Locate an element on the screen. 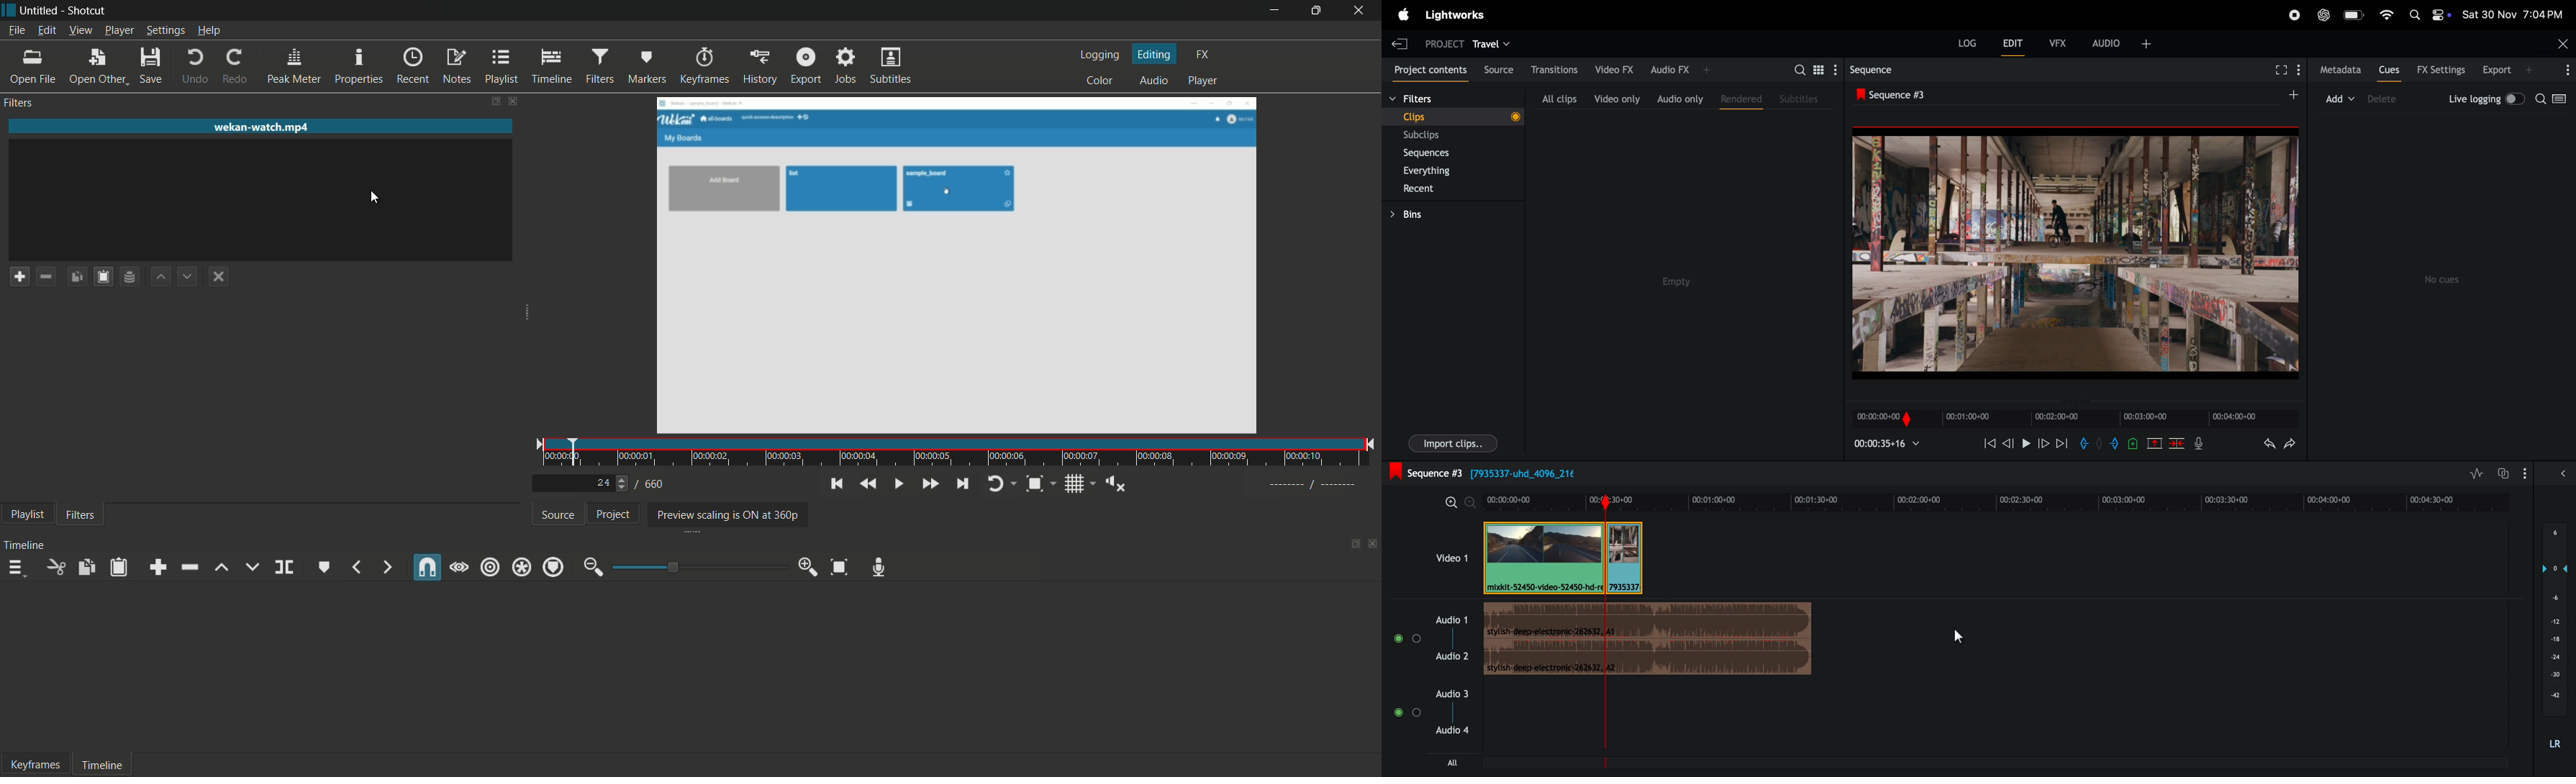  time frame is located at coordinates (2000, 501).